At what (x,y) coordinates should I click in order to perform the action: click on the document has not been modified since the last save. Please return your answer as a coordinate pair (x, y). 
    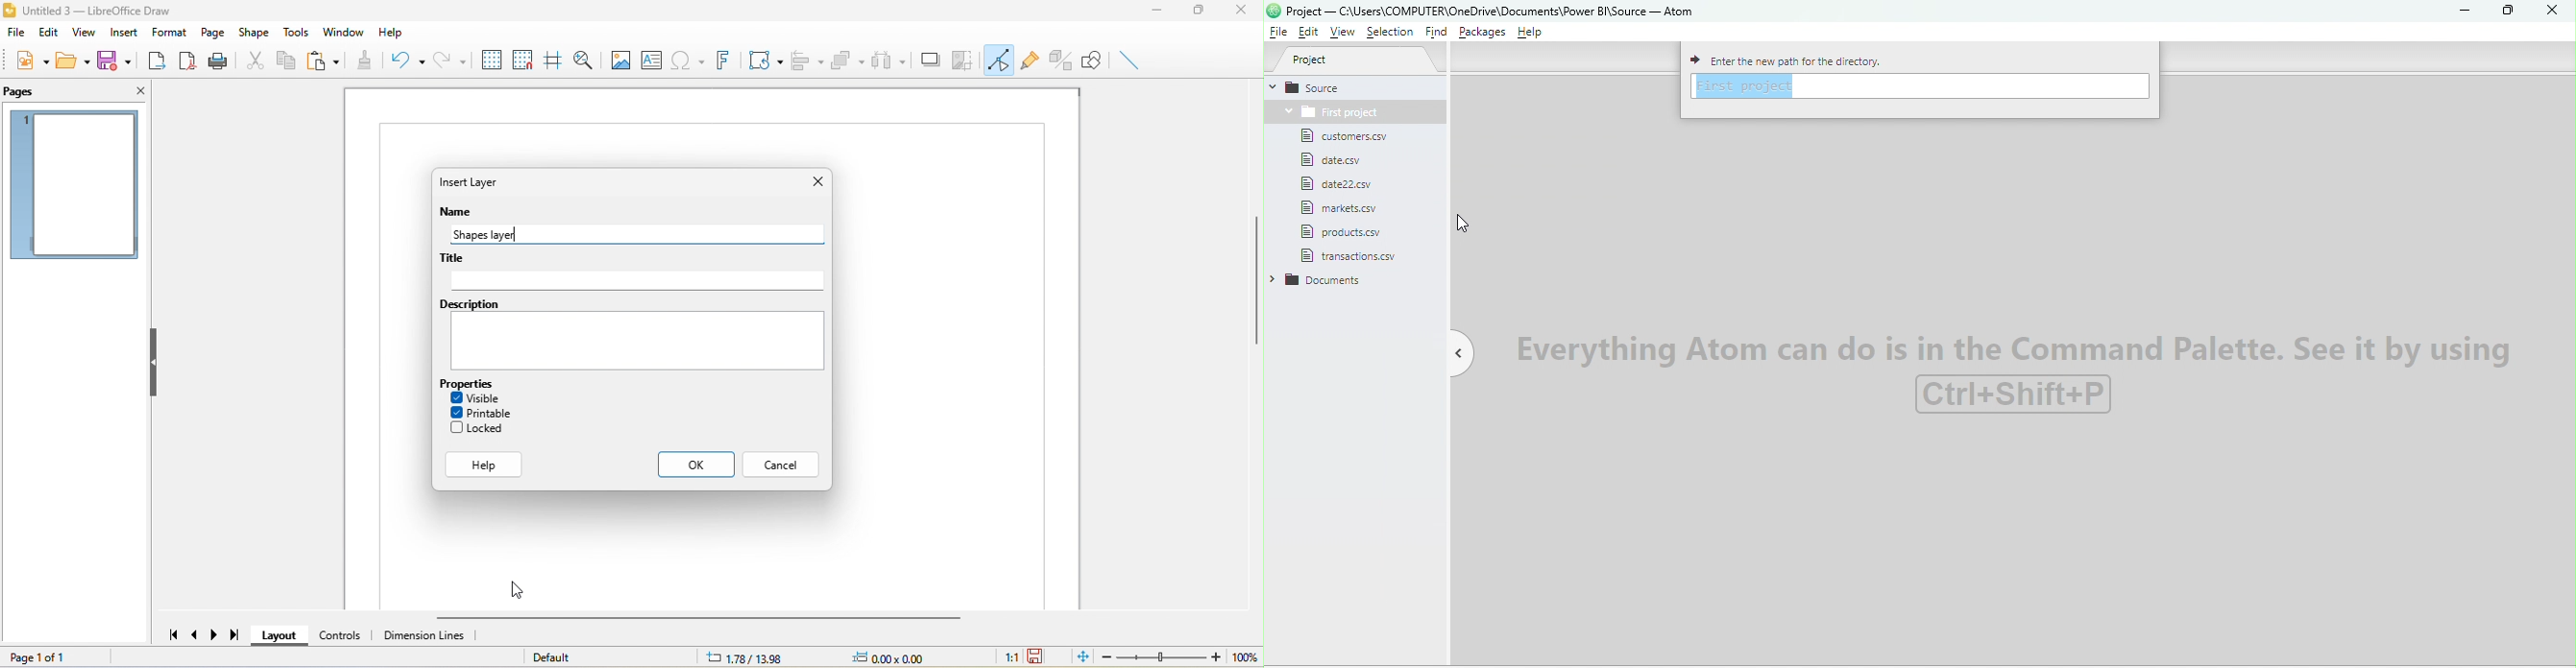
    Looking at the image, I should click on (1043, 657).